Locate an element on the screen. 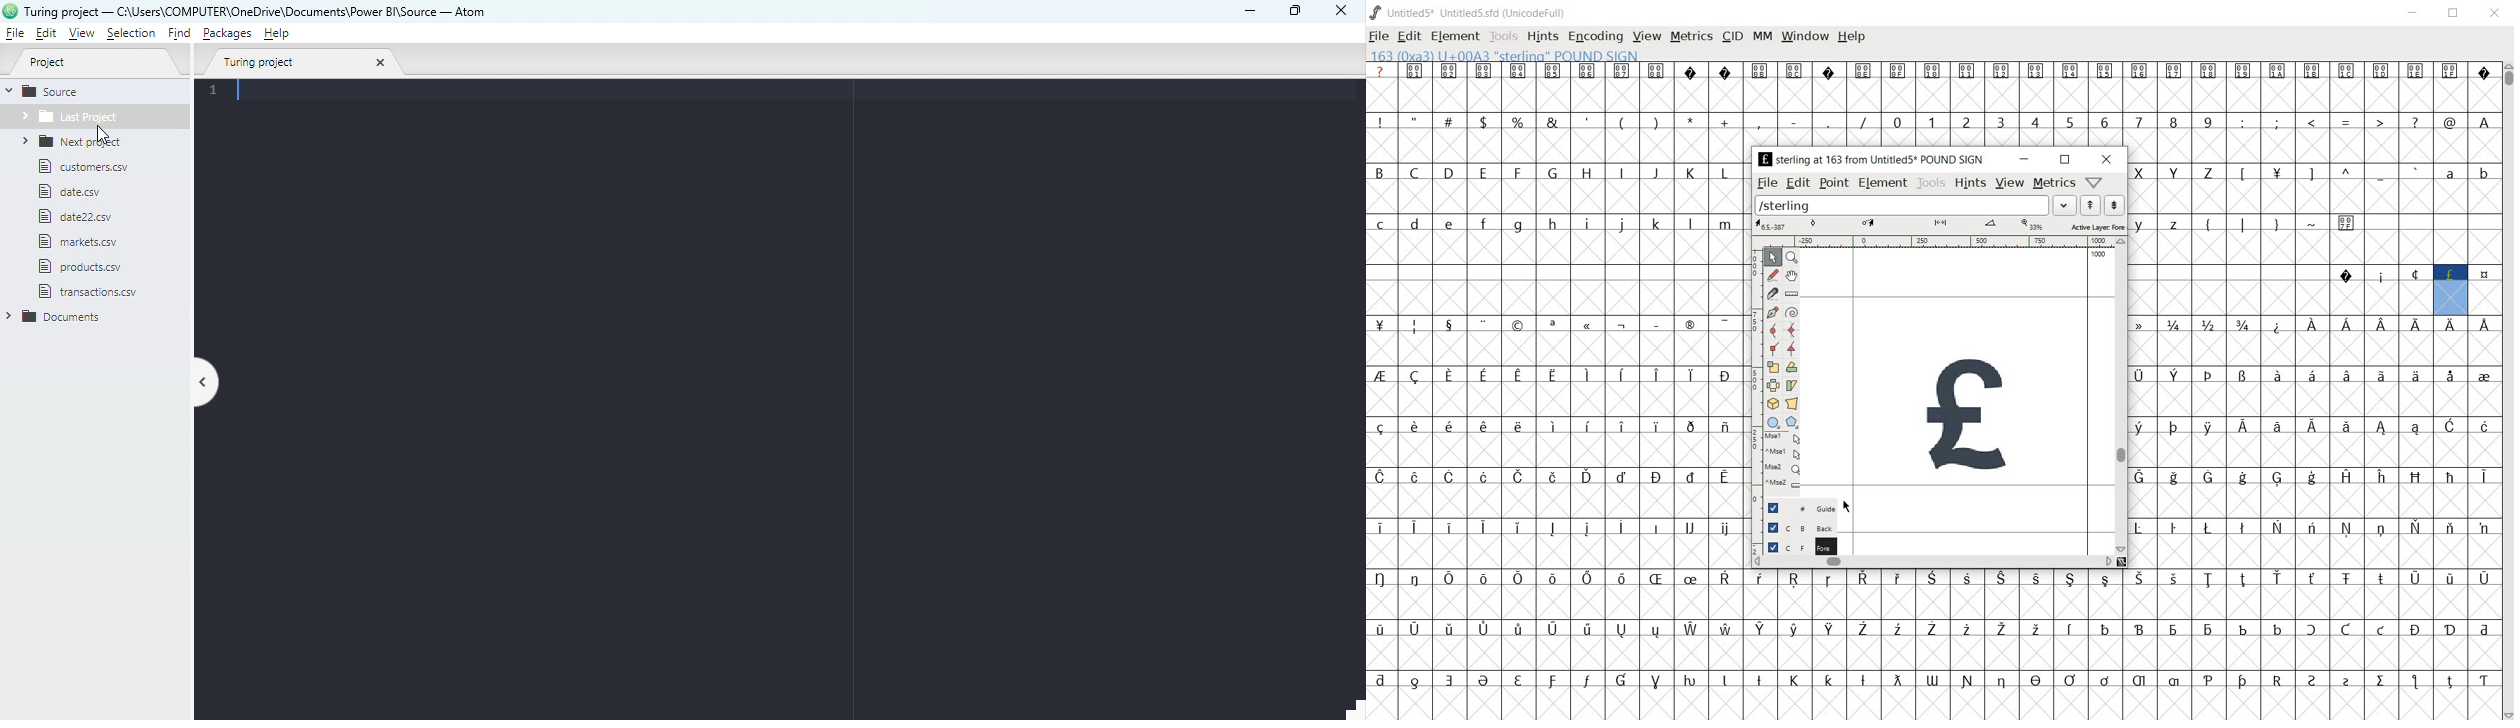 This screenshot has height=728, width=2520. $ is located at coordinates (1486, 122).